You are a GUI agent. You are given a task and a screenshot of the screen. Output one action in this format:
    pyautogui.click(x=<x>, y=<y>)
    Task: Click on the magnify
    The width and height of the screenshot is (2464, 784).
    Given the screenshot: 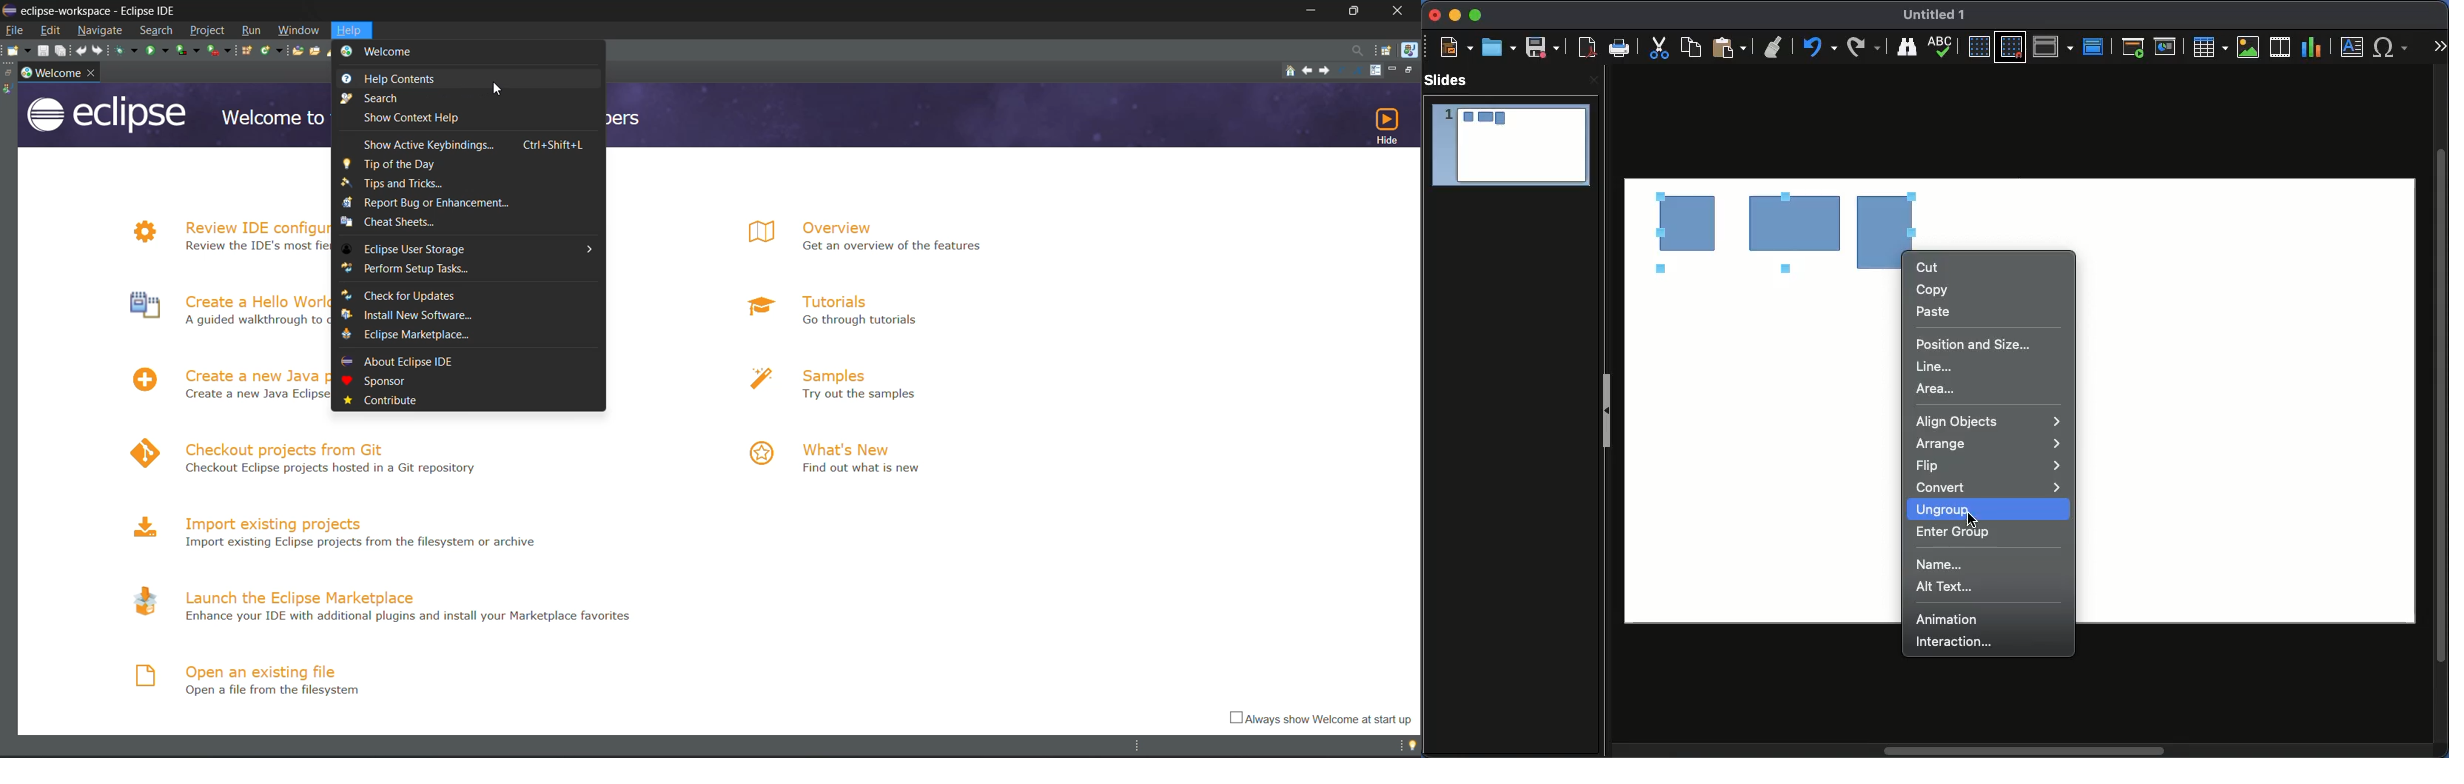 What is the action you would take?
    pyautogui.click(x=1360, y=70)
    